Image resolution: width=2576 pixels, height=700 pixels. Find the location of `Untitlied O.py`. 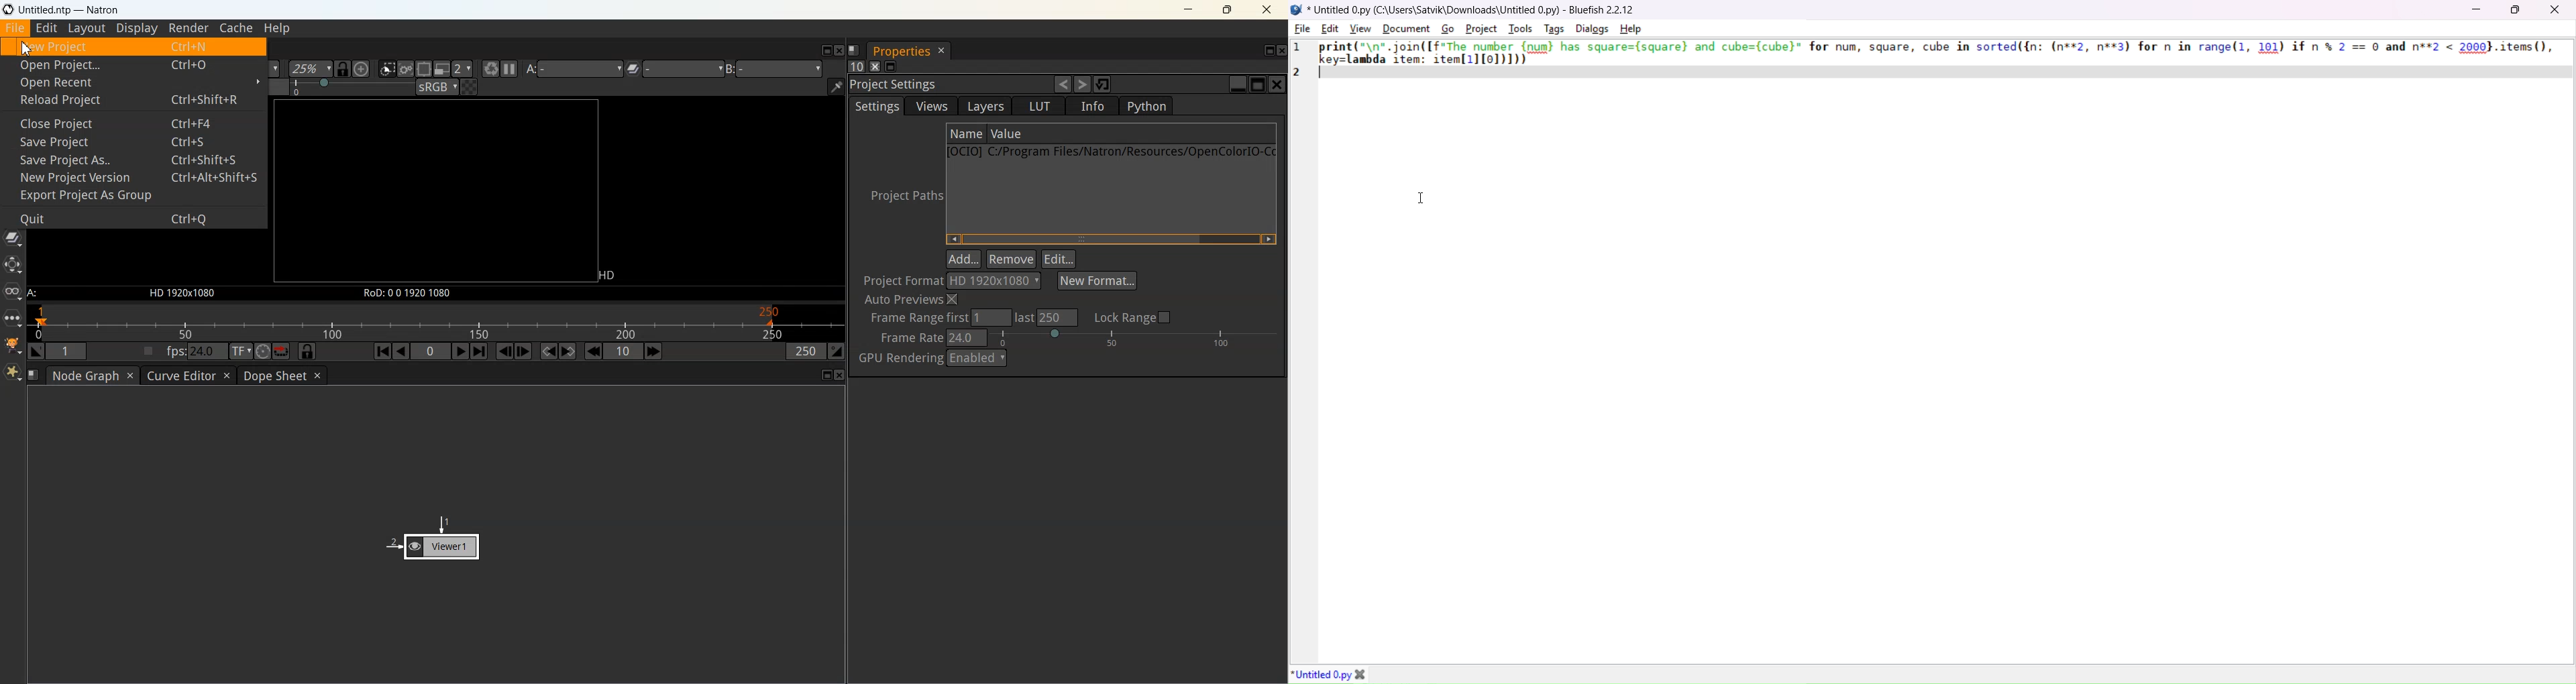

Untitlied O.py is located at coordinates (1321, 675).